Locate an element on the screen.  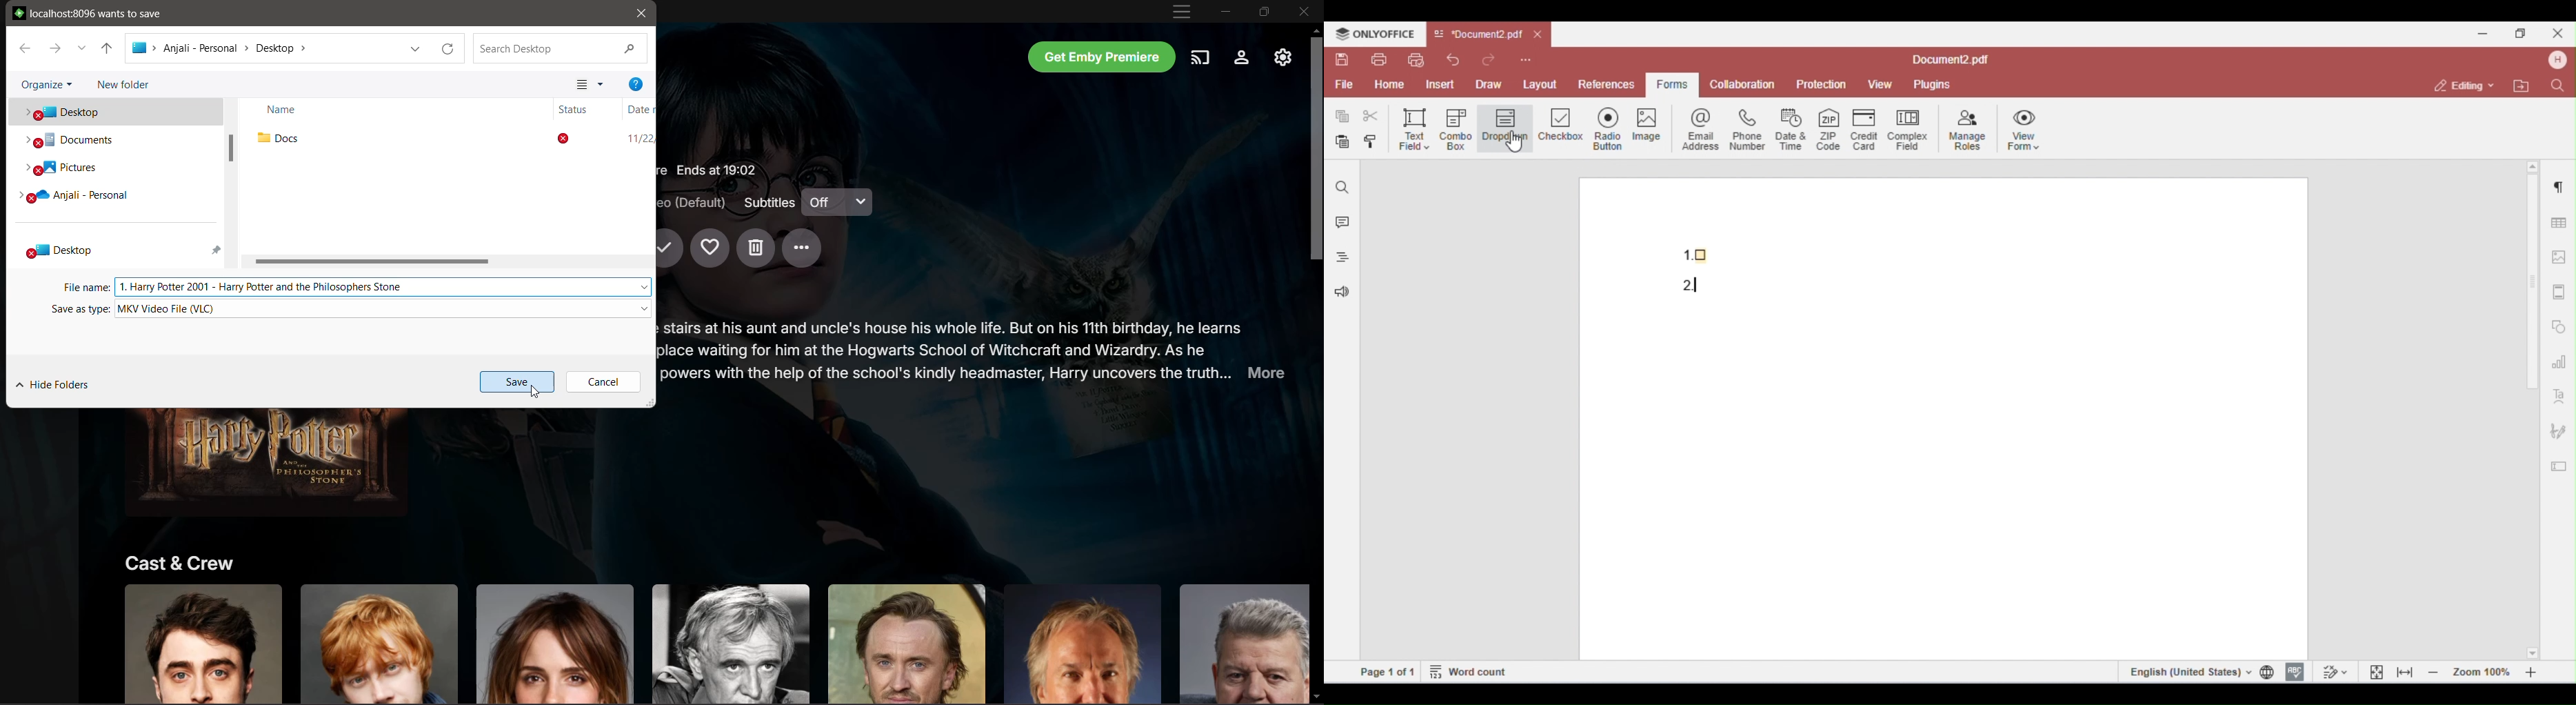
More is located at coordinates (803, 248).